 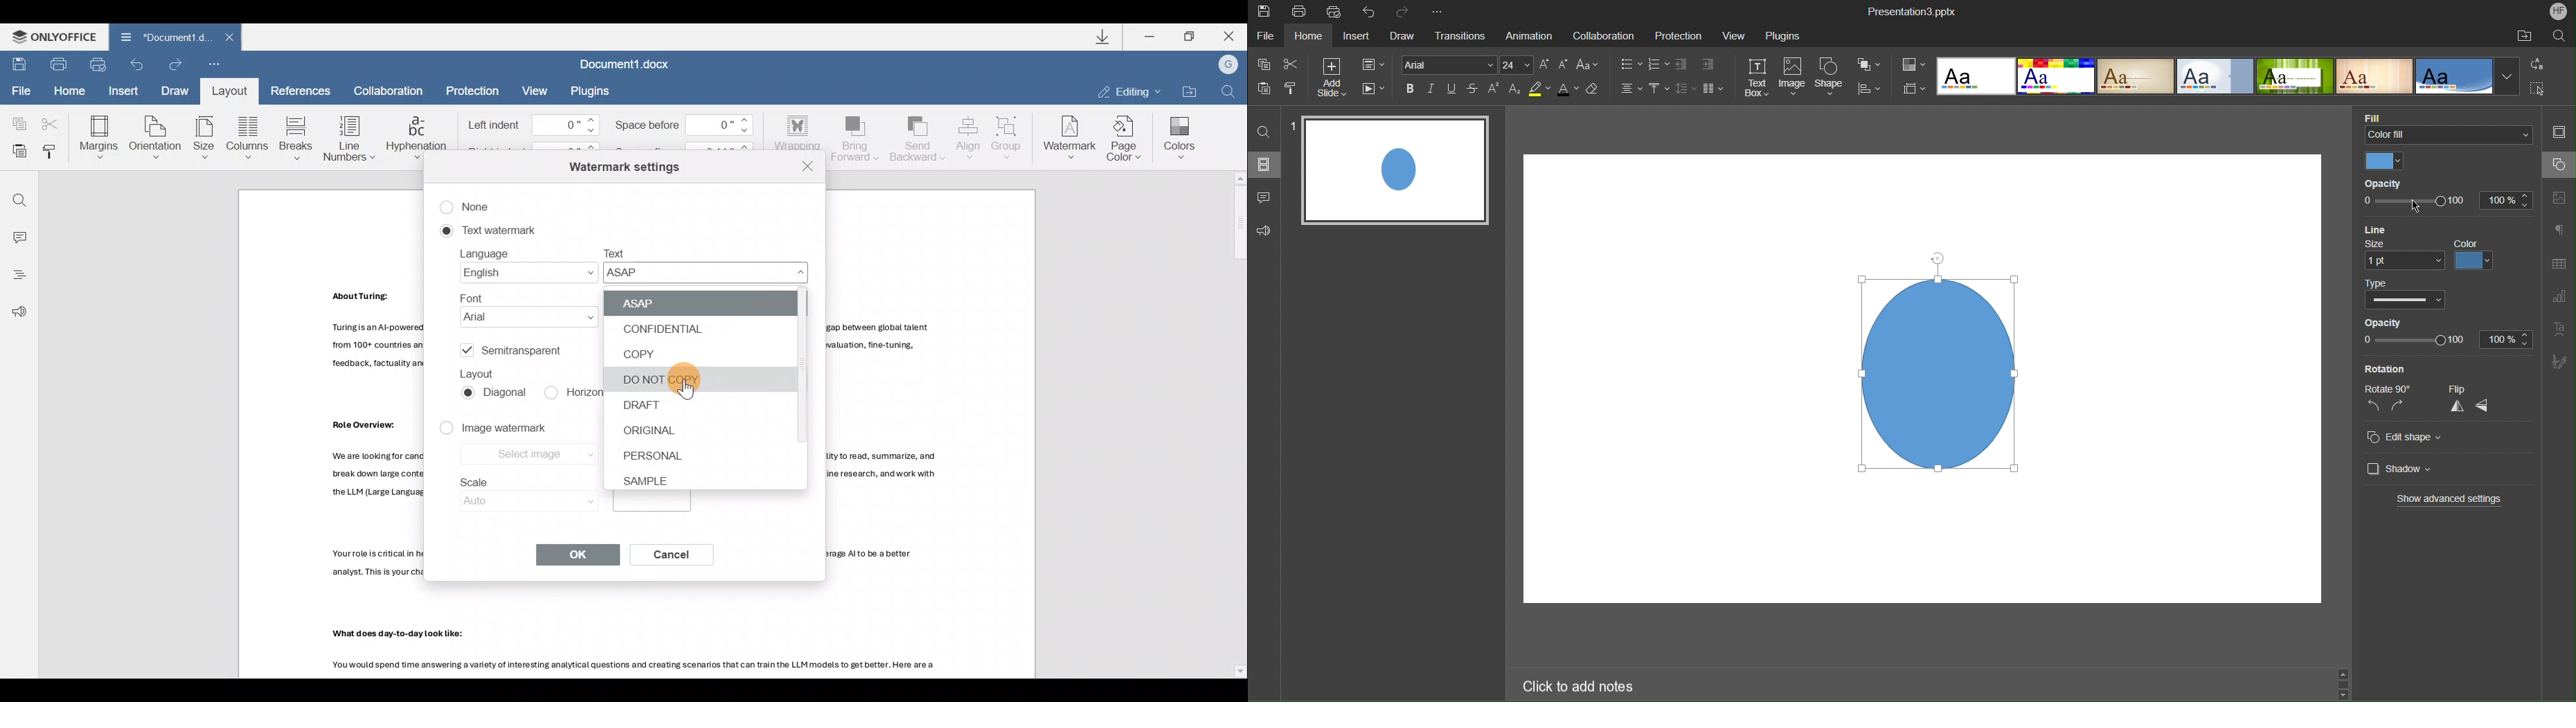 I want to click on Scroll bar, so click(x=814, y=385).